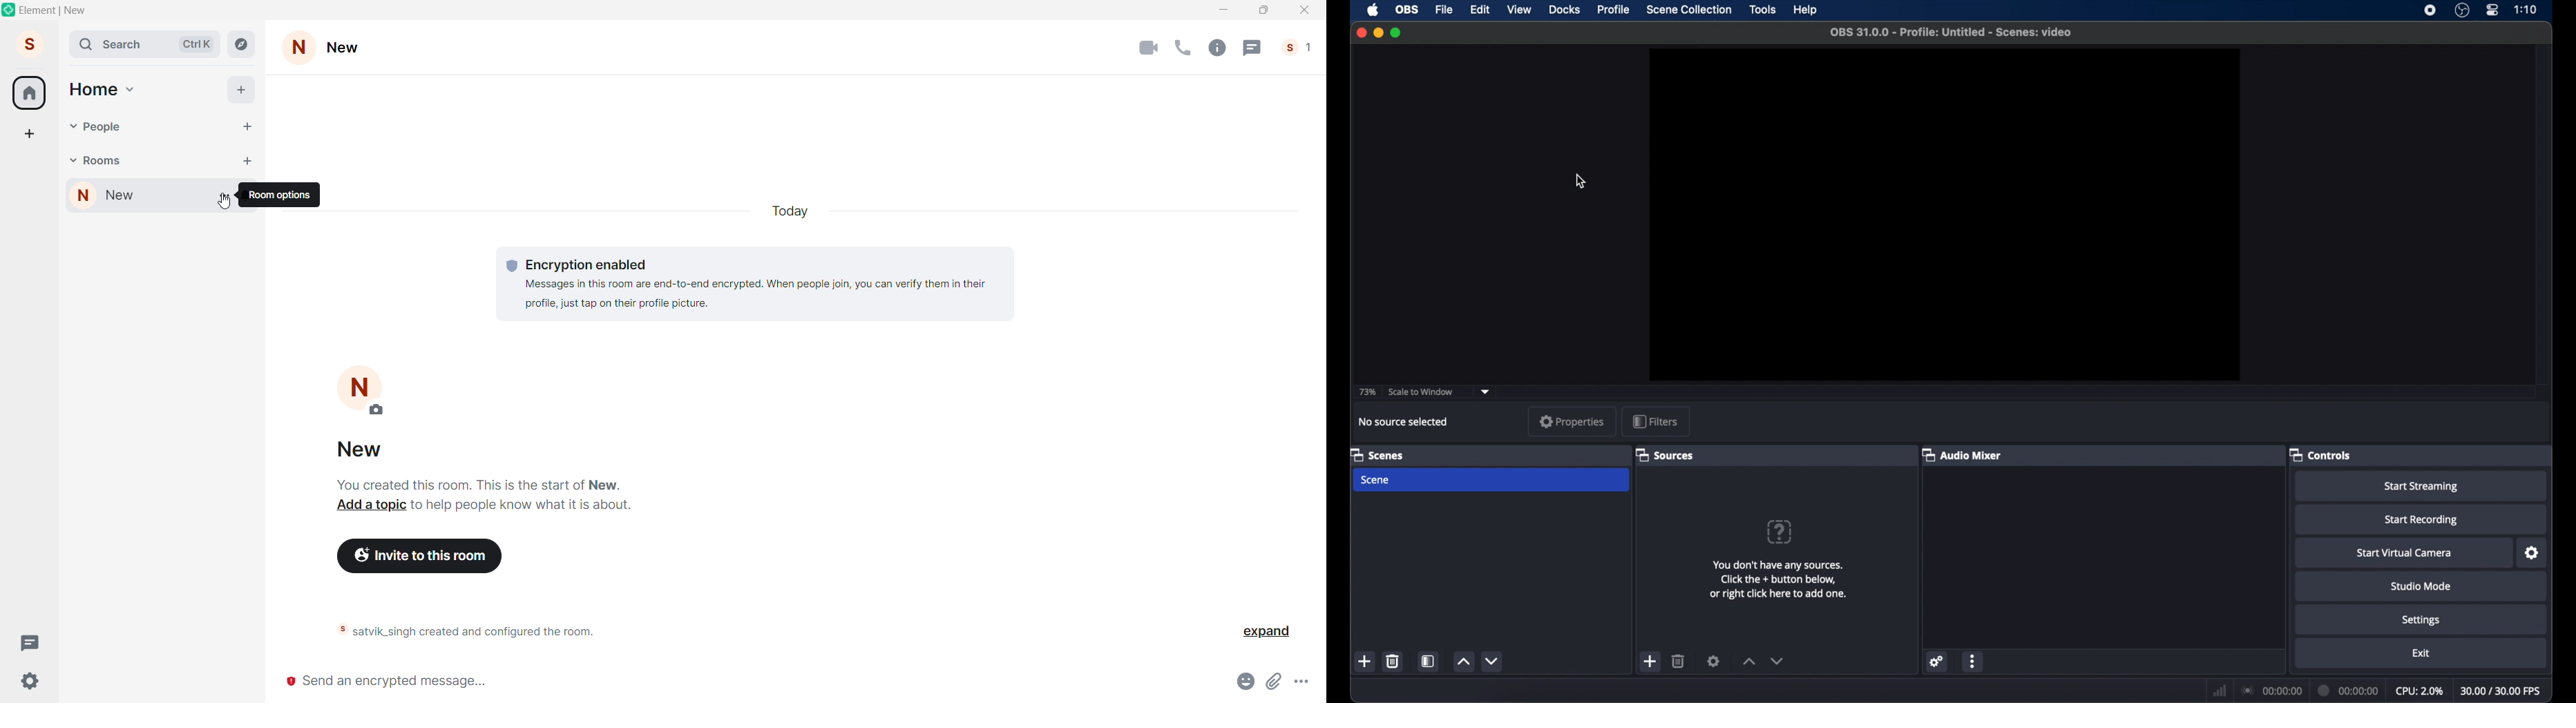 The height and width of the screenshot is (728, 2576). What do you see at coordinates (1428, 661) in the screenshot?
I see `scene filters` at bounding box center [1428, 661].